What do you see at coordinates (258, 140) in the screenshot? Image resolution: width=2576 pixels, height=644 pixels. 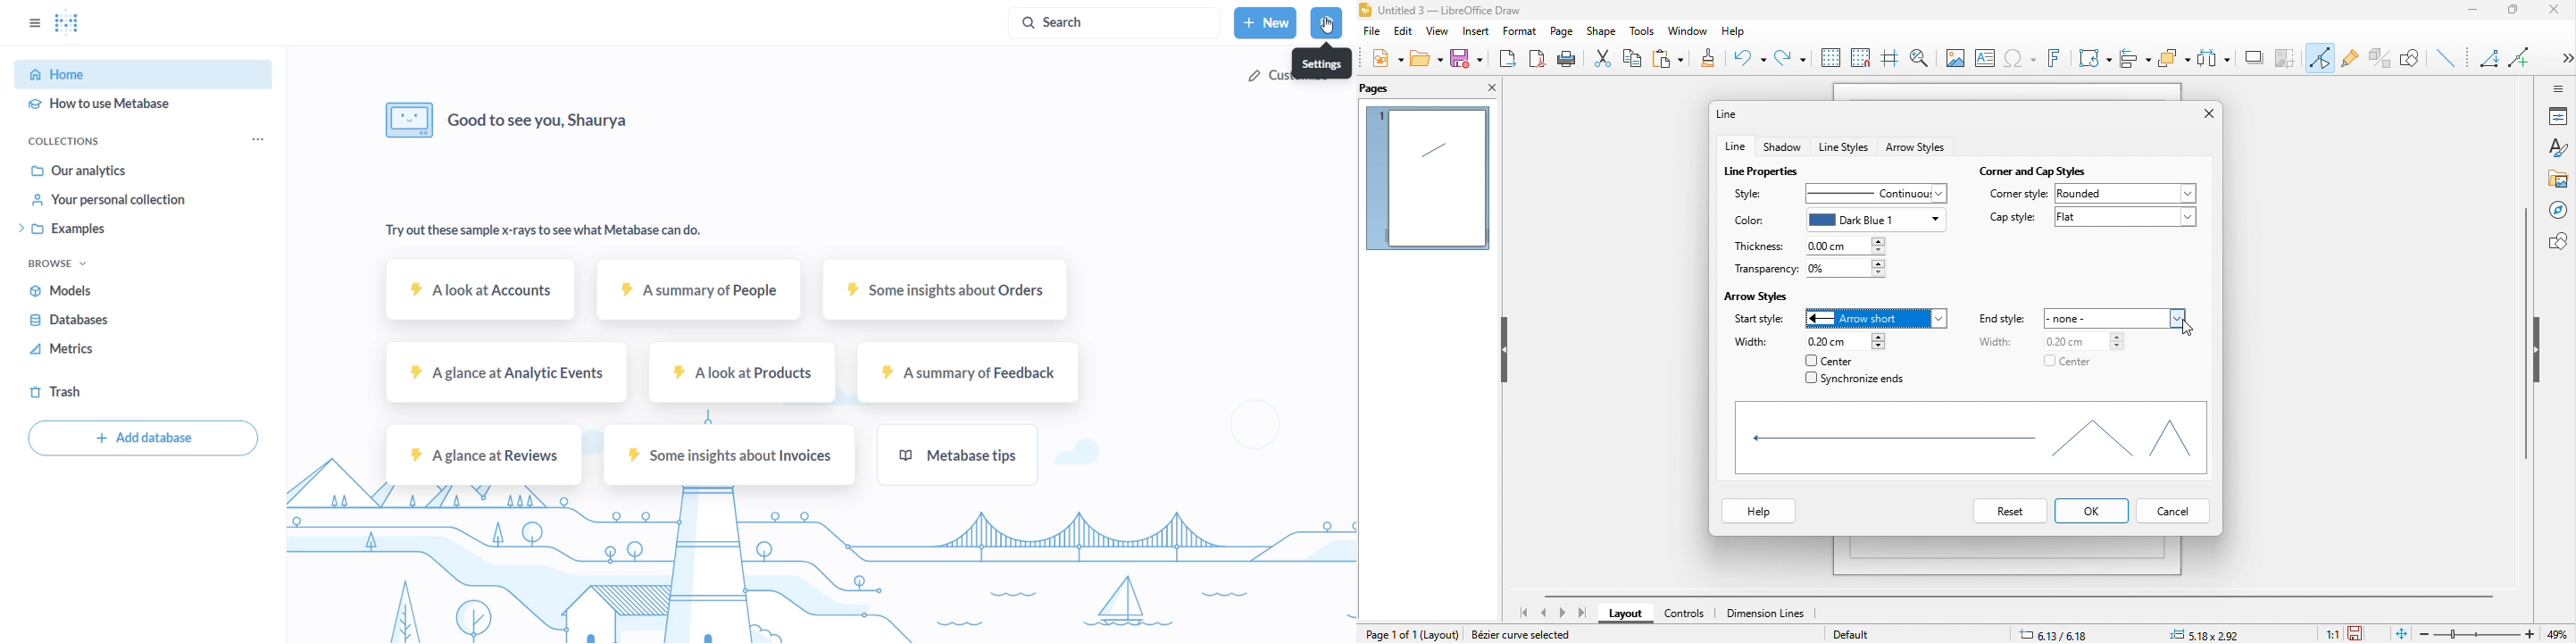 I see `collection options` at bounding box center [258, 140].